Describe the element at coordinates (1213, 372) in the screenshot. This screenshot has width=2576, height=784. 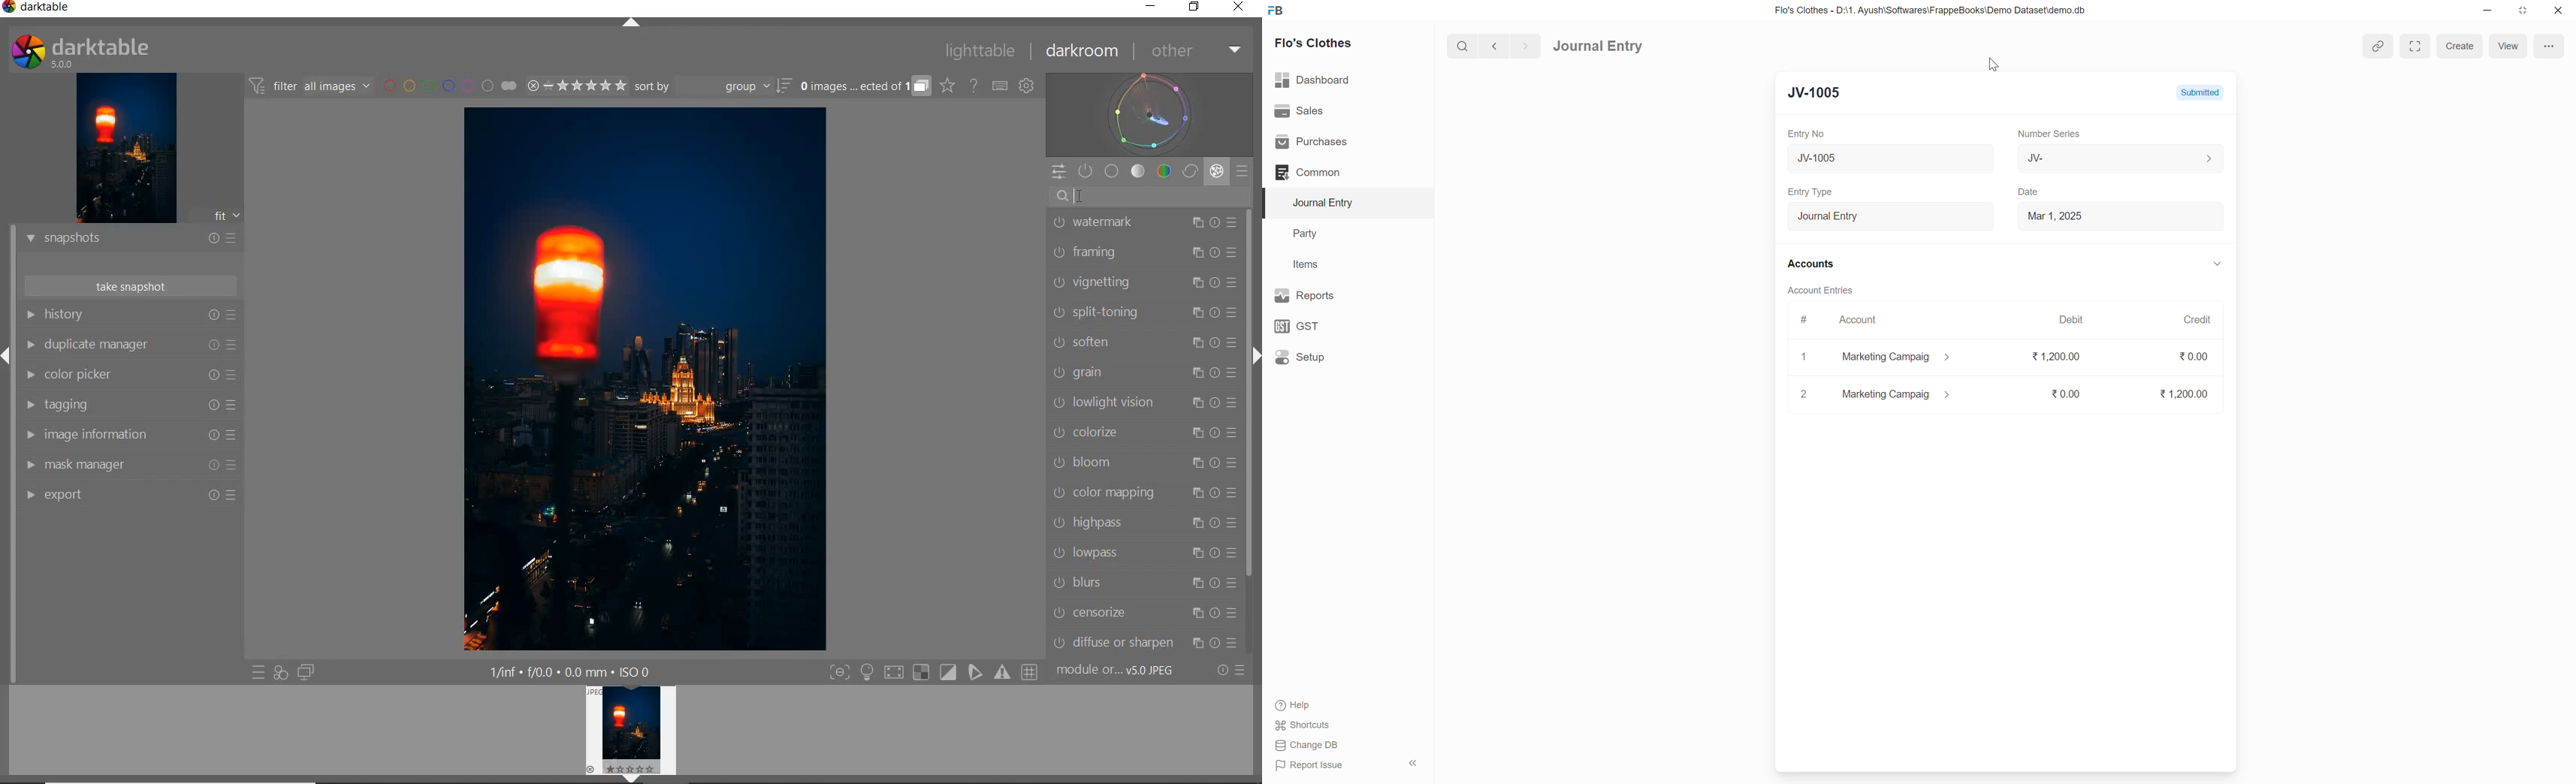
I see `Reset` at that location.